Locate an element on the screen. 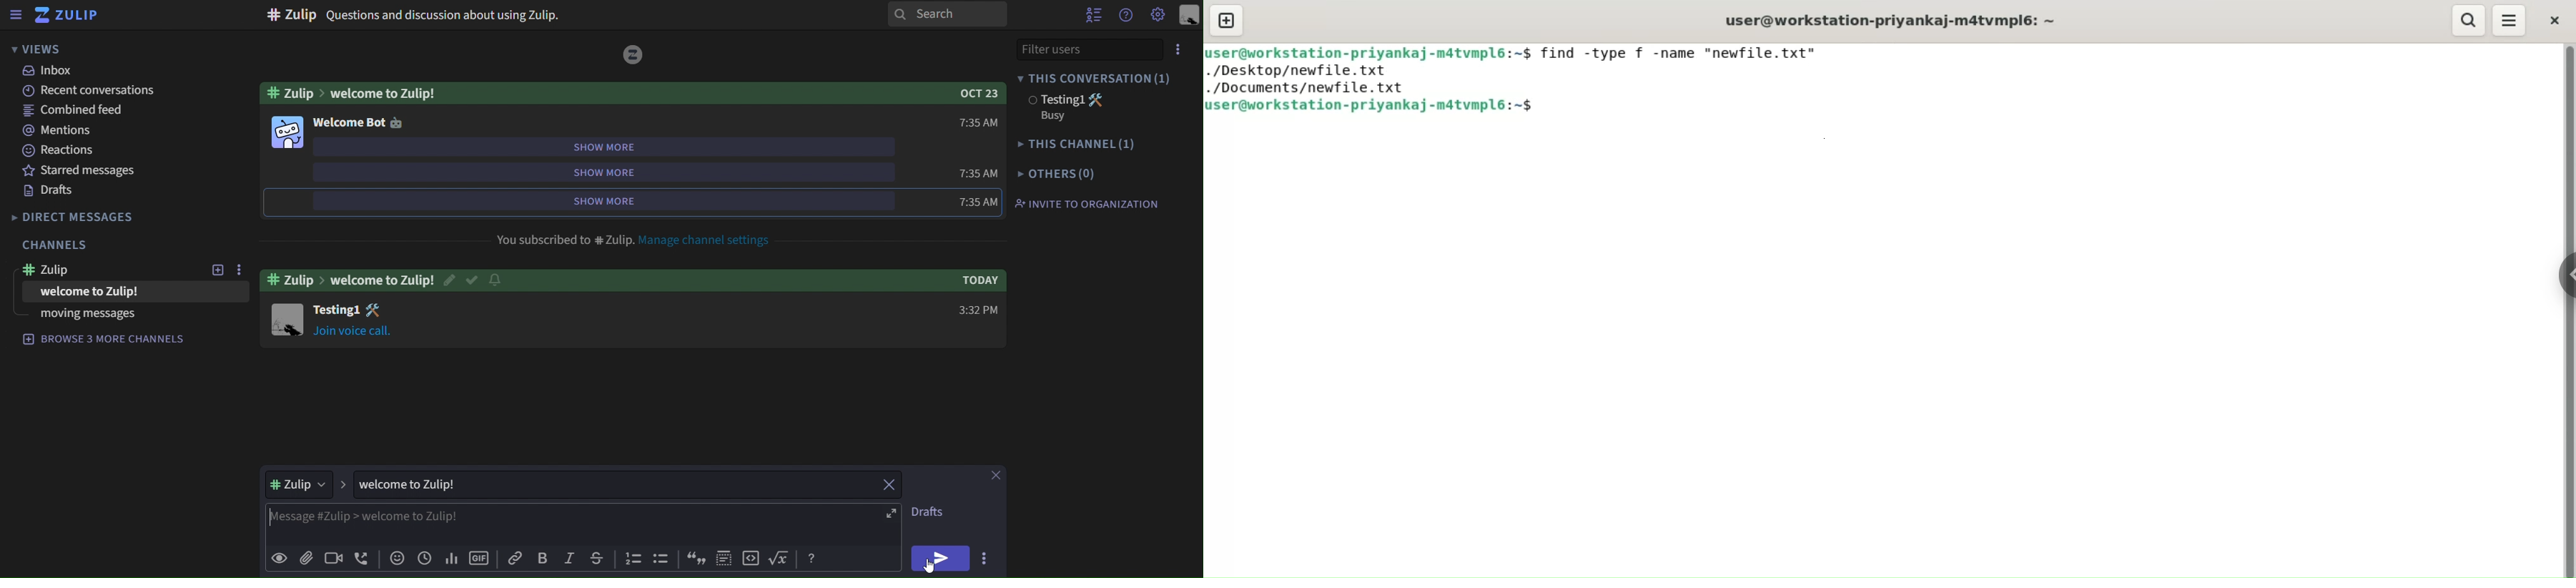 The image size is (2576, 588). starred messages is located at coordinates (76, 170).